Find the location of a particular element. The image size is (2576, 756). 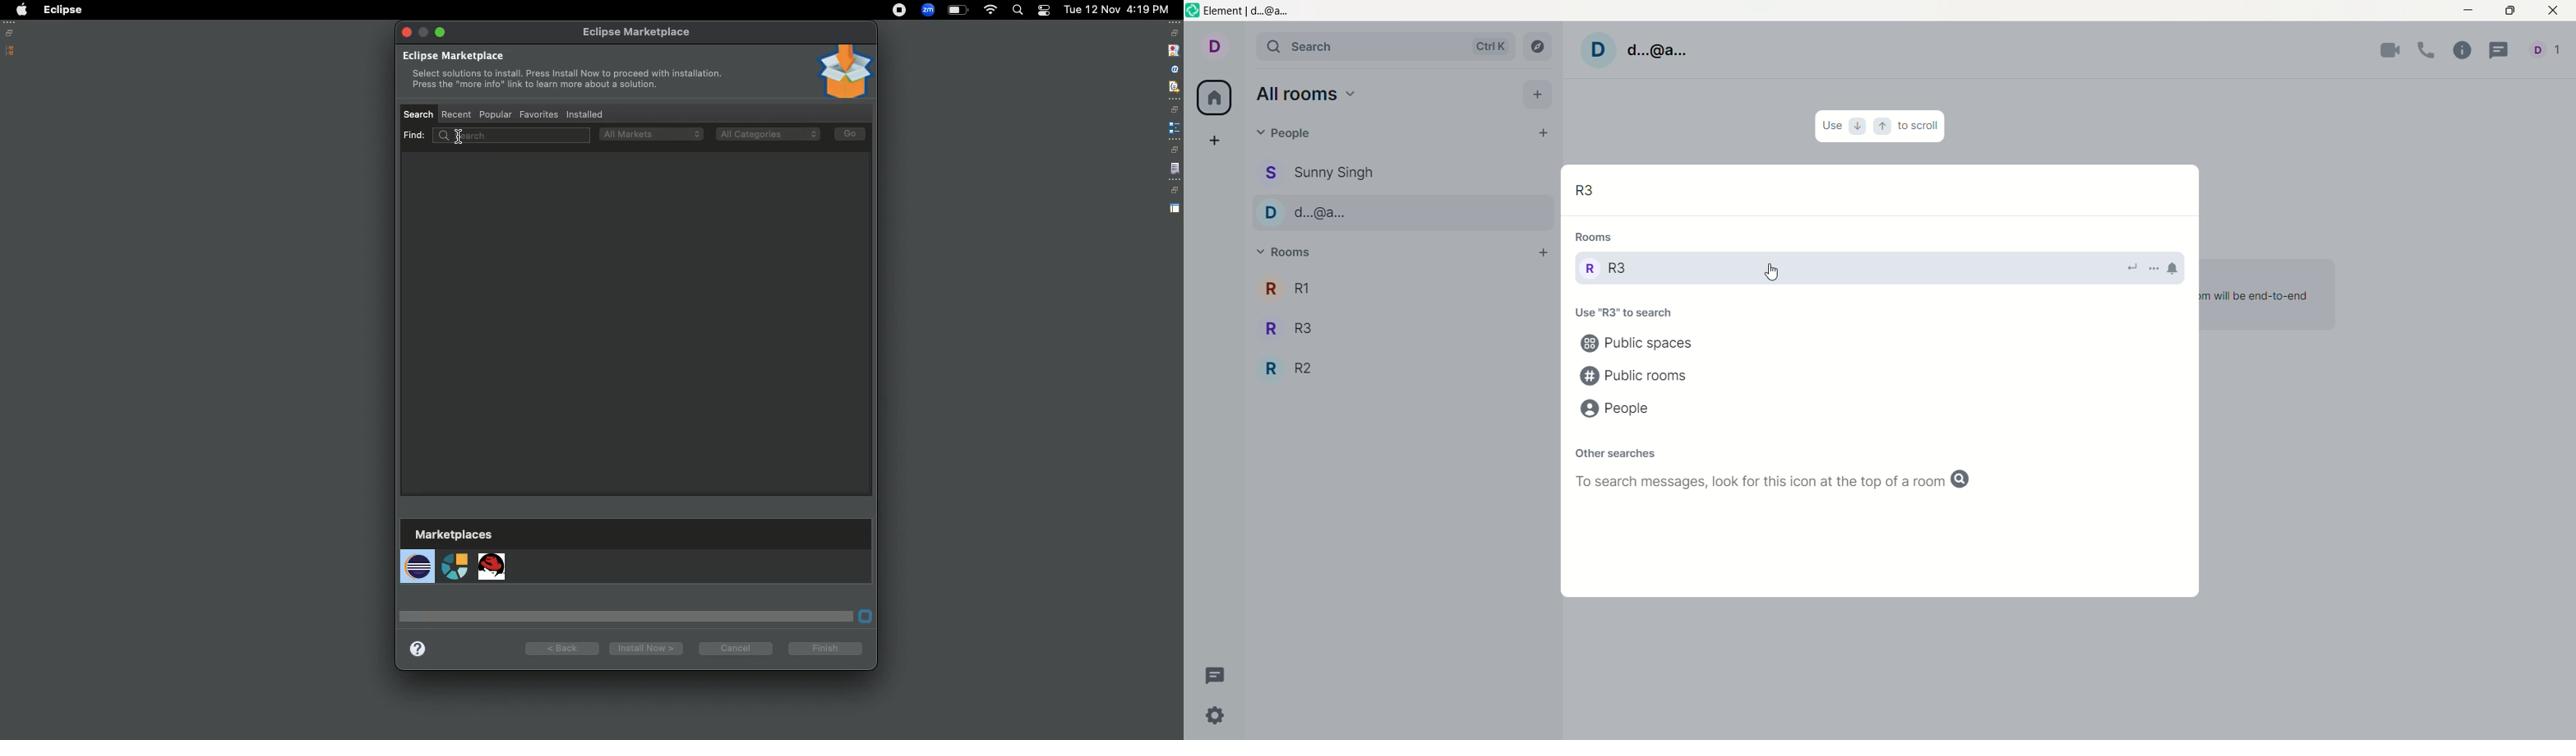

arrow up is located at coordinates (1881, 126).